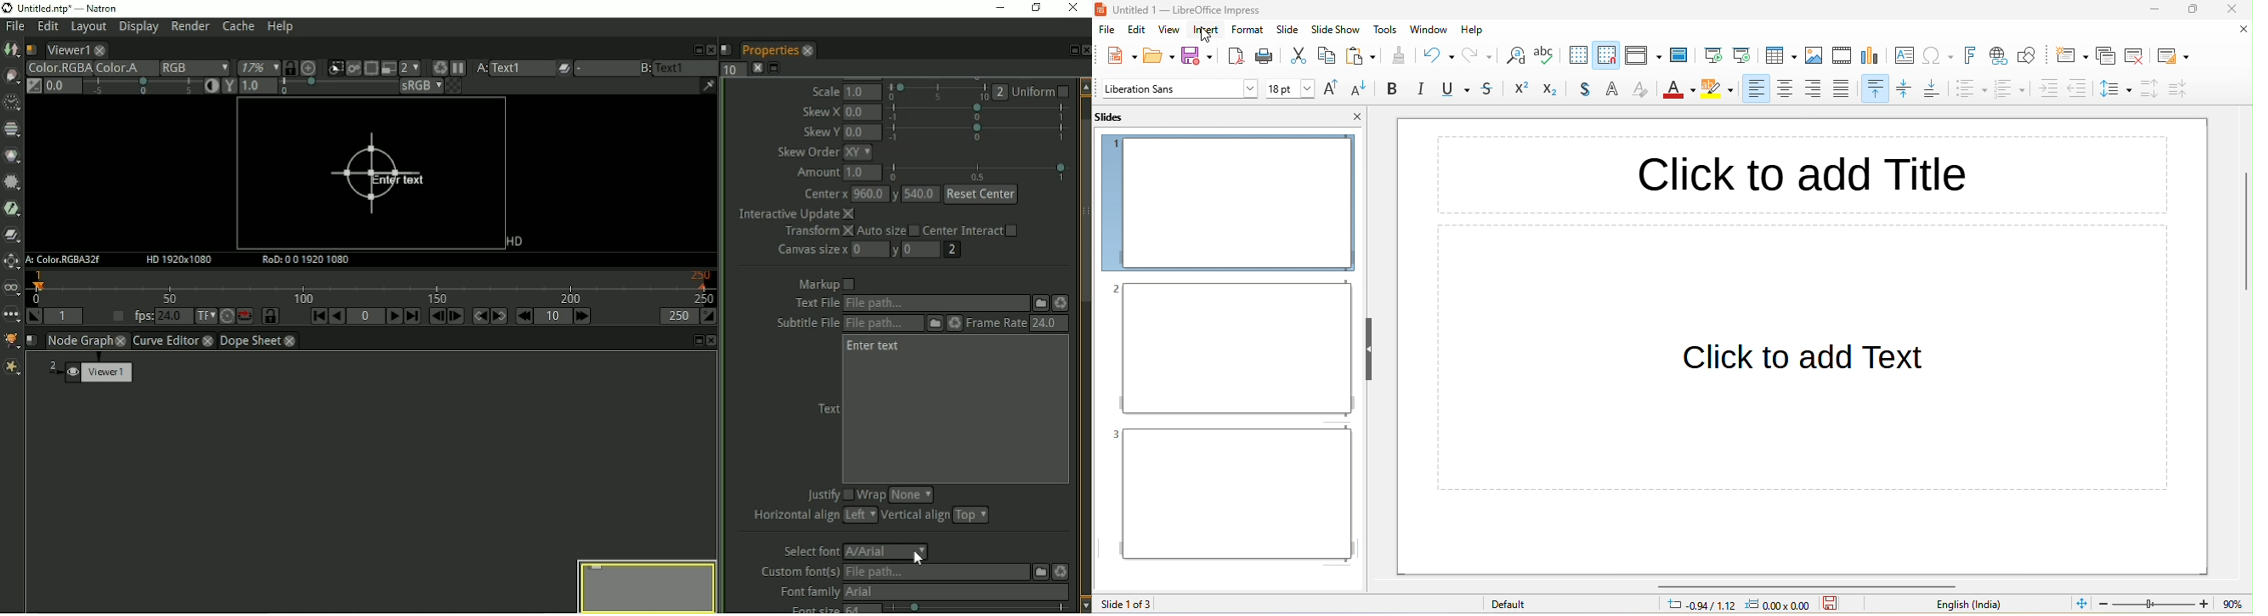  What do you see at coordinates (2010, 90) in the screenshot?
I see `ordered list` at bounding box center [2010, 90].